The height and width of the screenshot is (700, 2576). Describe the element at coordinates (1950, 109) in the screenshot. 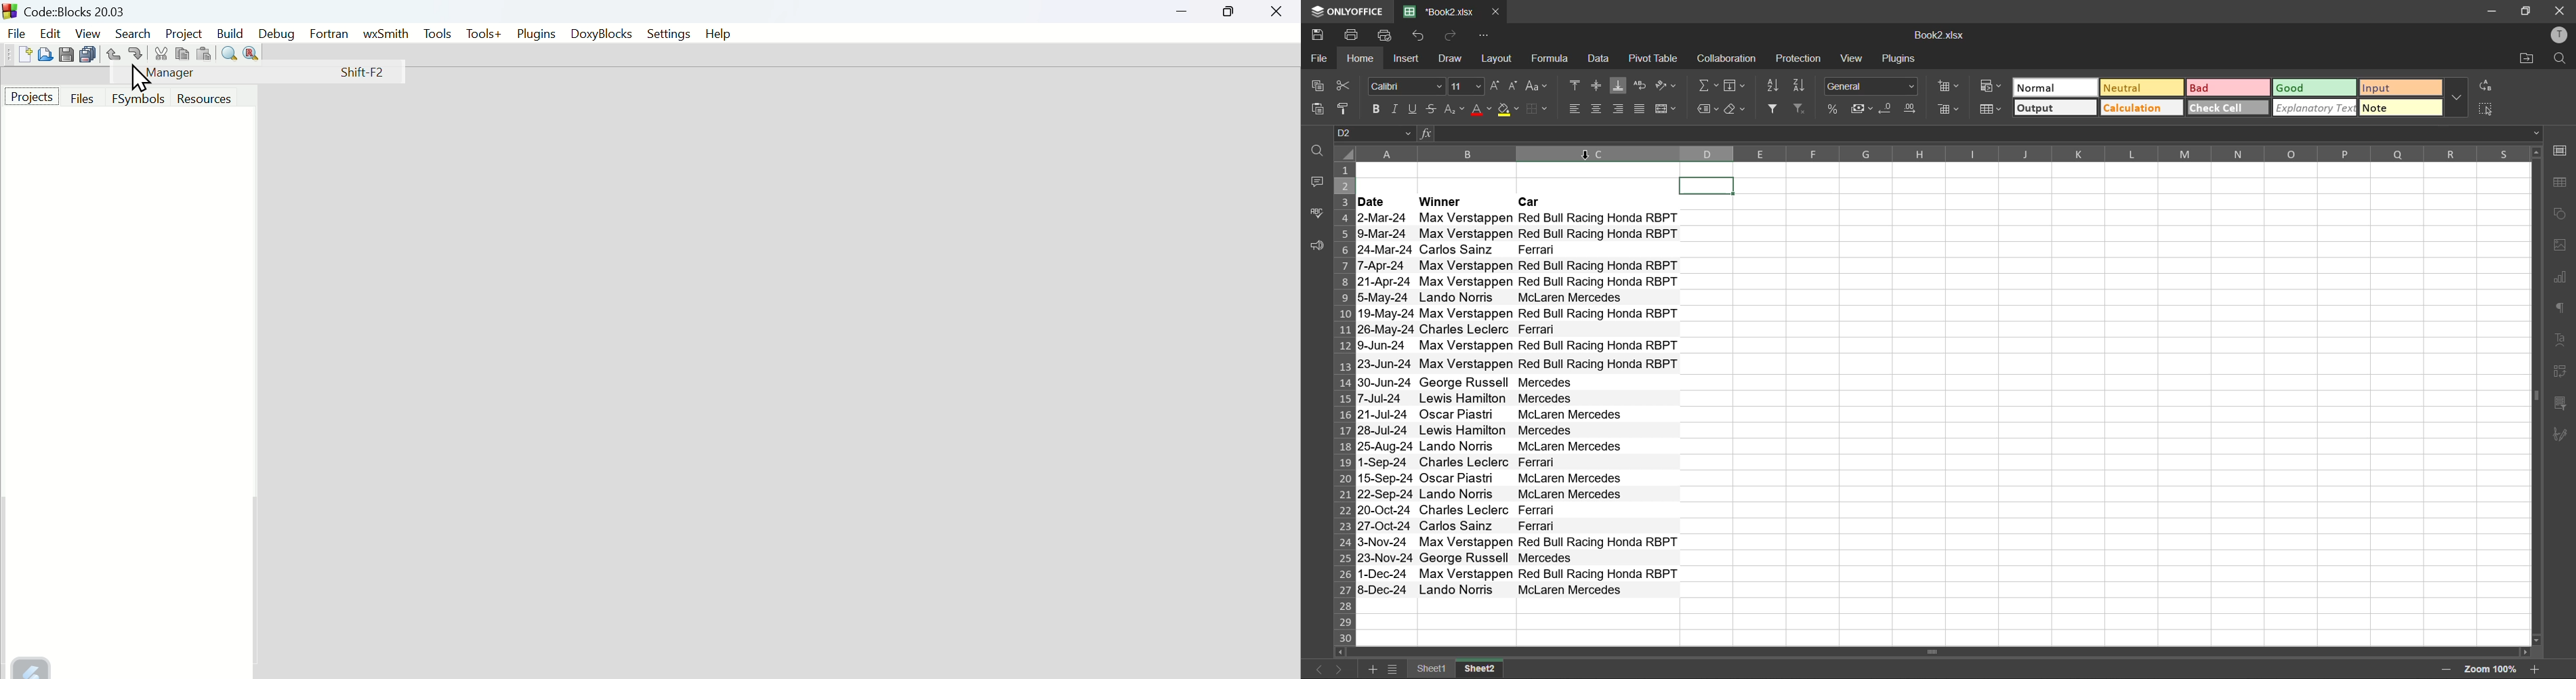

I see `remove cells` at that location.